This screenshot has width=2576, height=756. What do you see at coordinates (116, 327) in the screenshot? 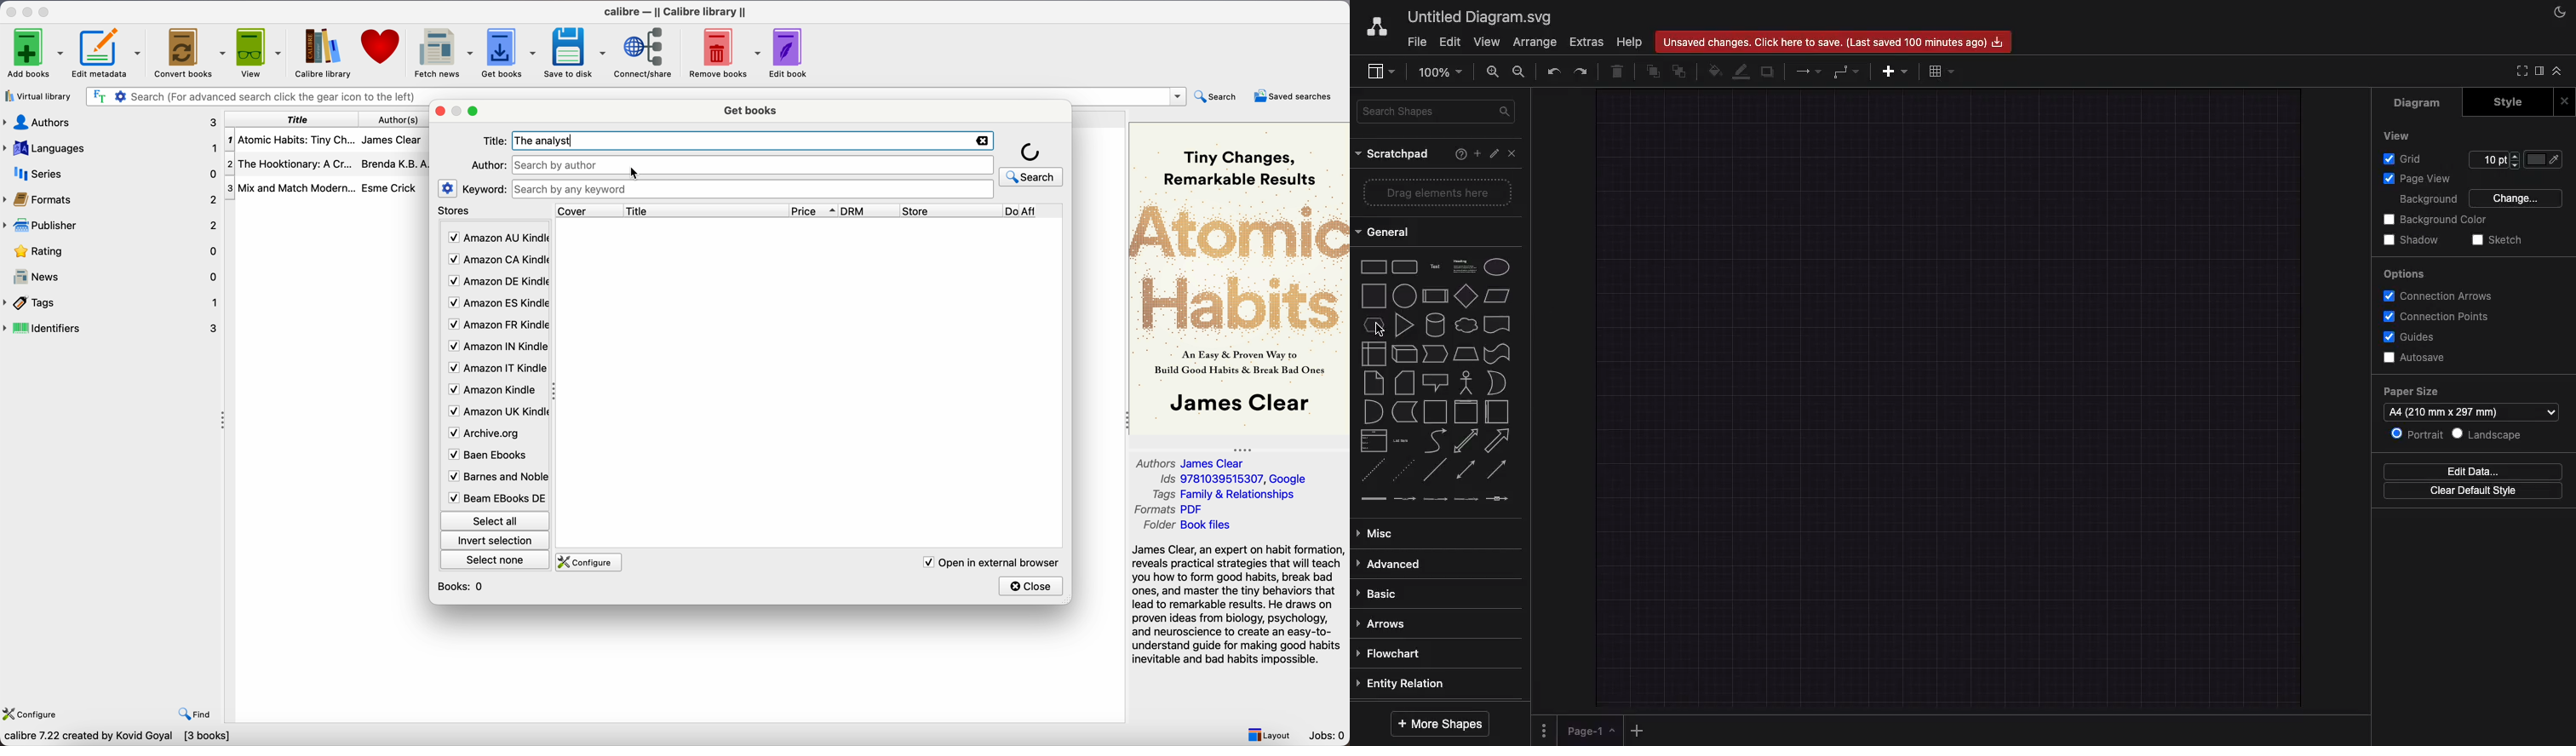
I see `identifiers` at bounding box center [116, 327].